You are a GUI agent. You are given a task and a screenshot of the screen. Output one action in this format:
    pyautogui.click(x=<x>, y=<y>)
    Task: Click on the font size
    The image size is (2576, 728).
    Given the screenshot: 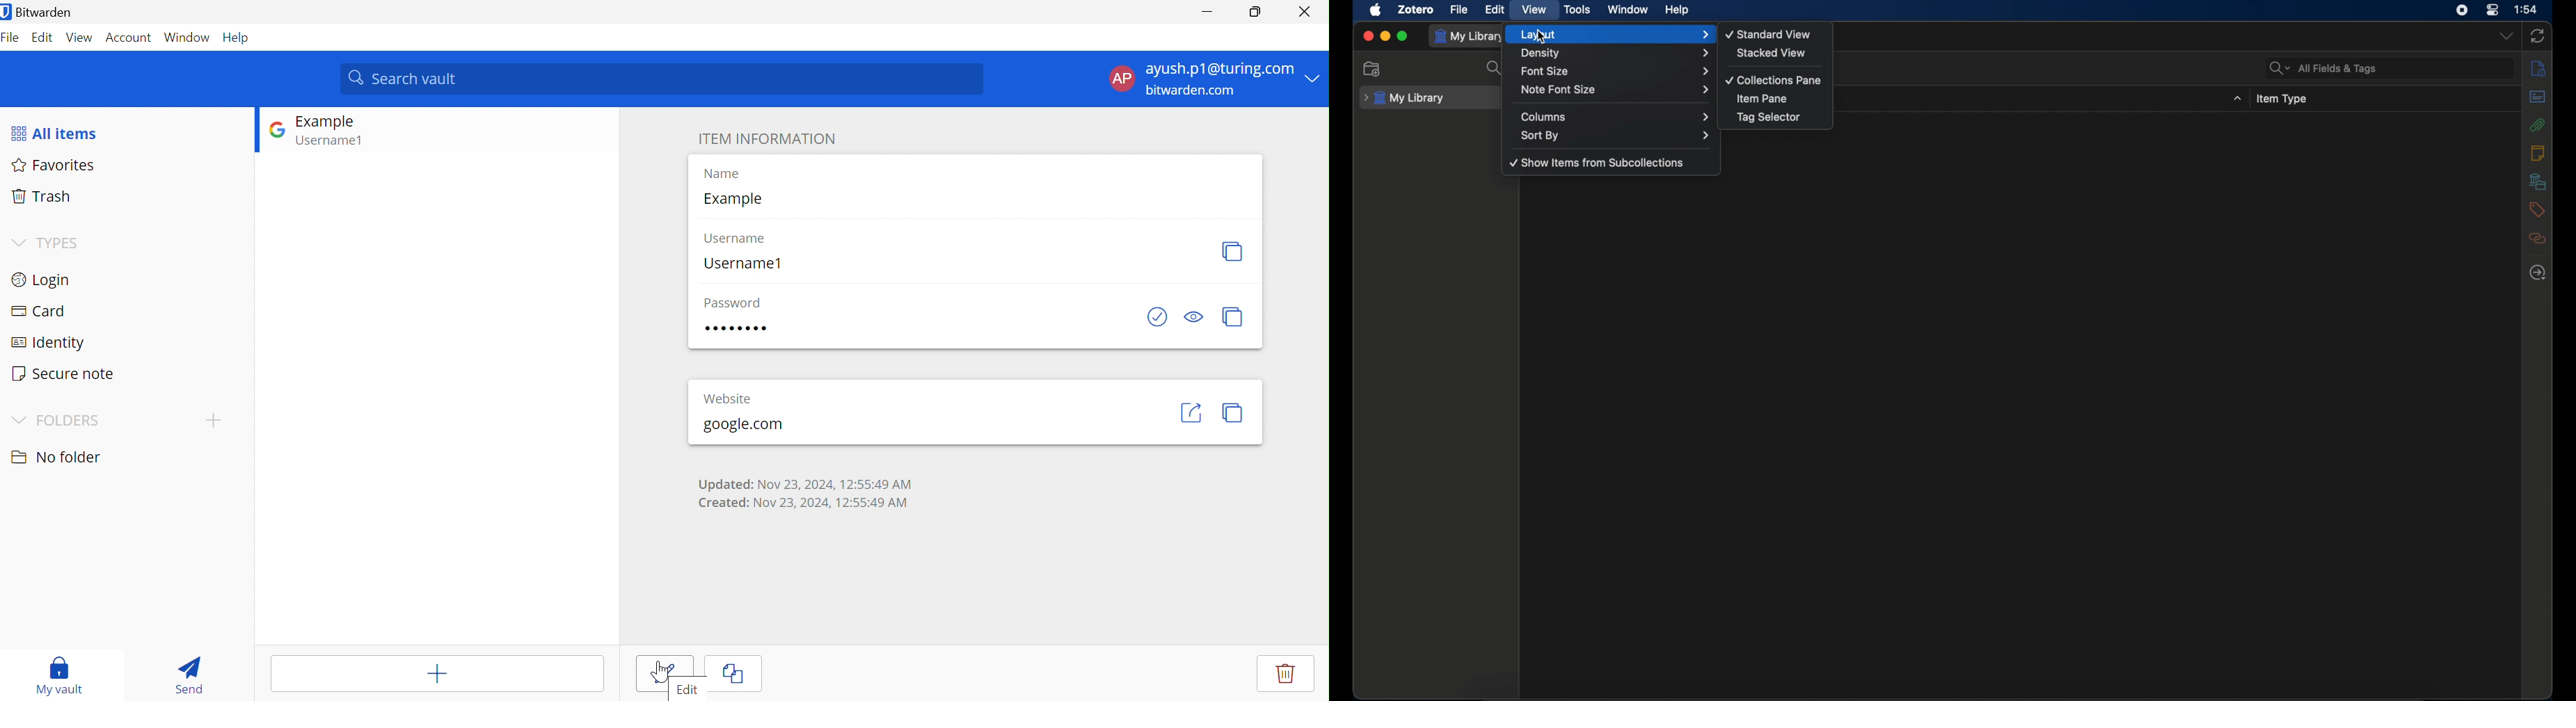 What is the action you would take?
    pyautogui.click(x=1615, y=71)
    